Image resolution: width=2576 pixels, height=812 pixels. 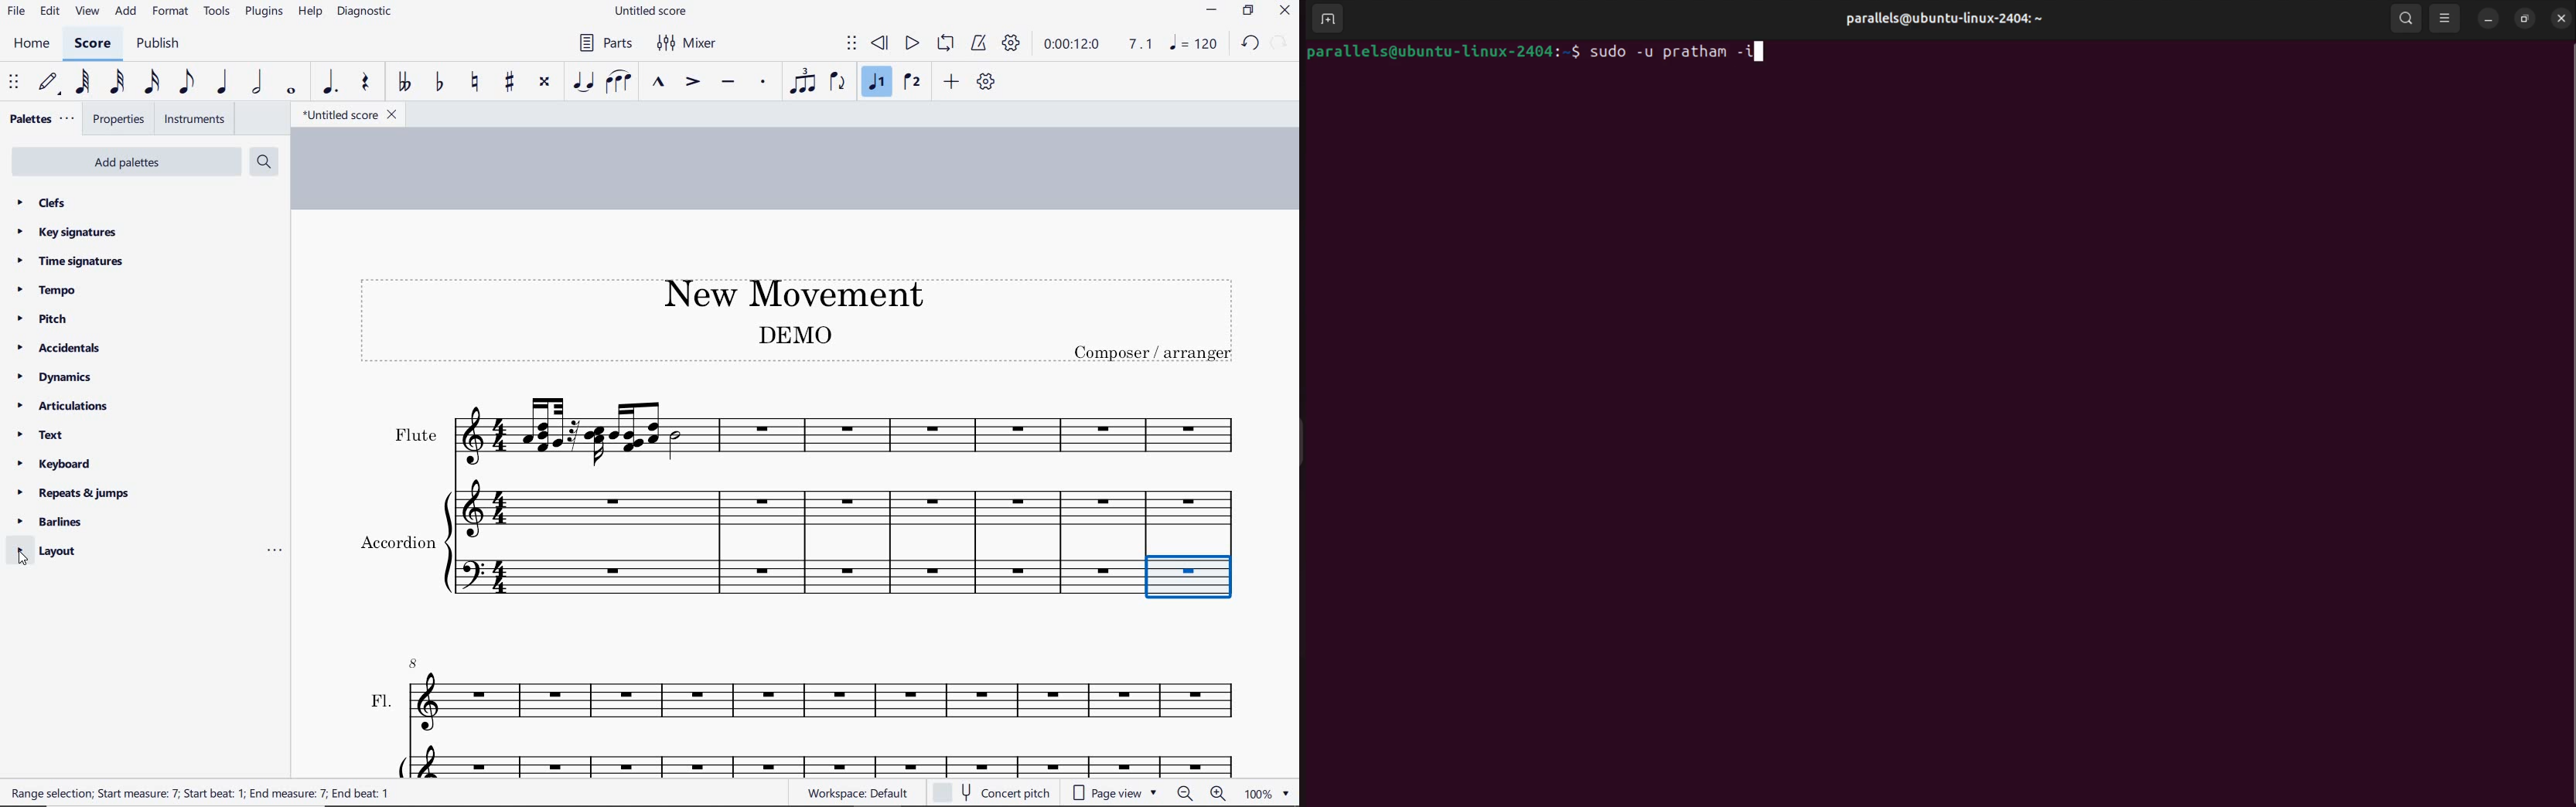 I want to click on zoom factor, so click(x=1267, y=793).